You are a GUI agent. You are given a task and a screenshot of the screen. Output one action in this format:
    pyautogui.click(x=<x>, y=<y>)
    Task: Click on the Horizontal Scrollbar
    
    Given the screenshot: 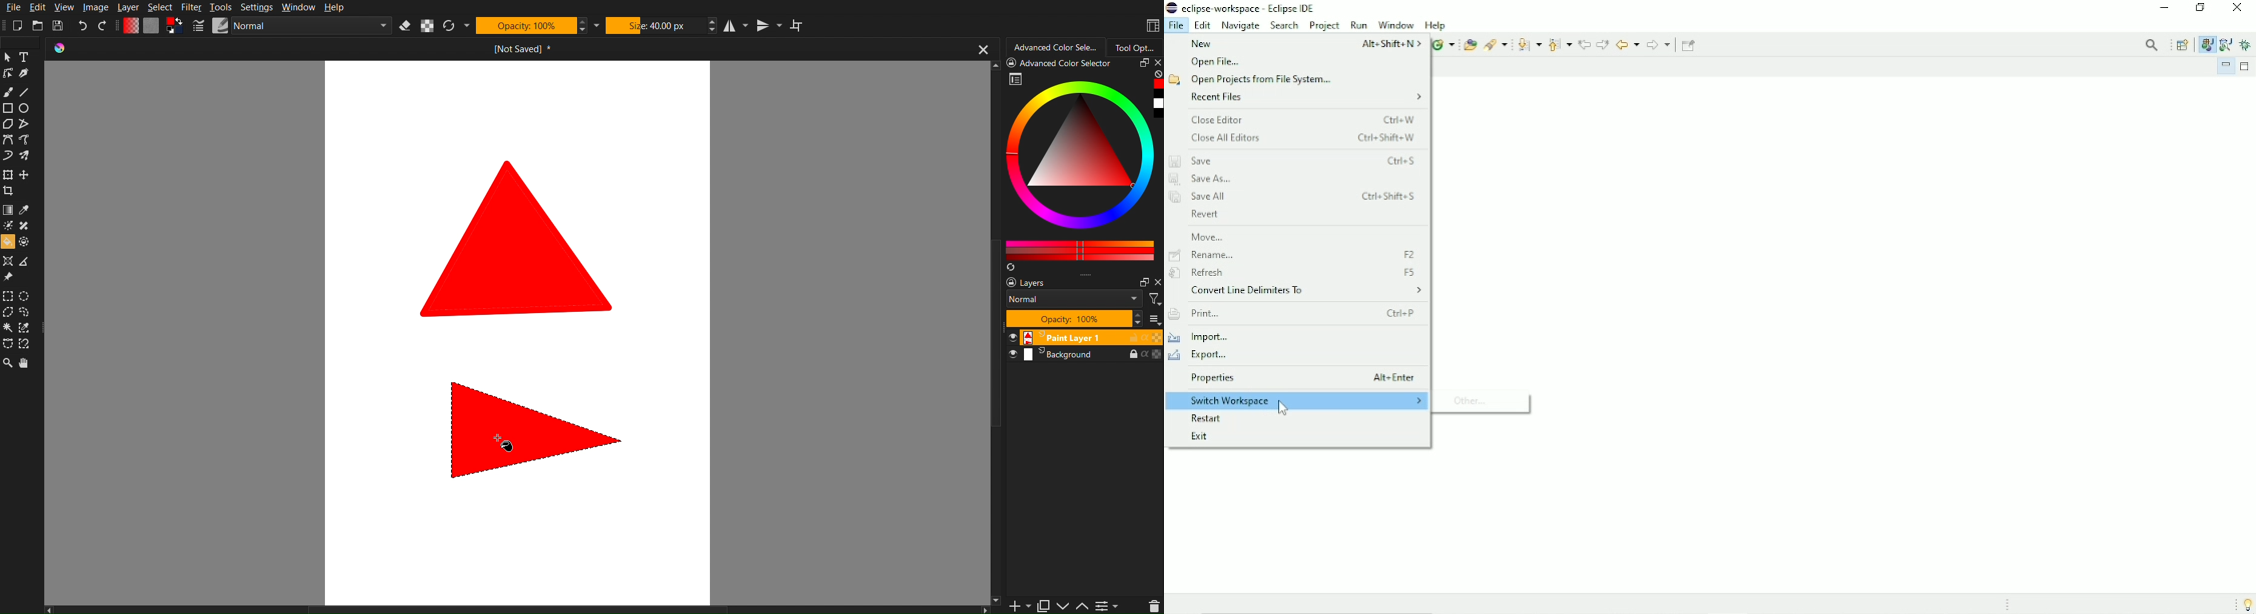 What is the action you would take?
    pyautogui.click(x=520, y=609)
    